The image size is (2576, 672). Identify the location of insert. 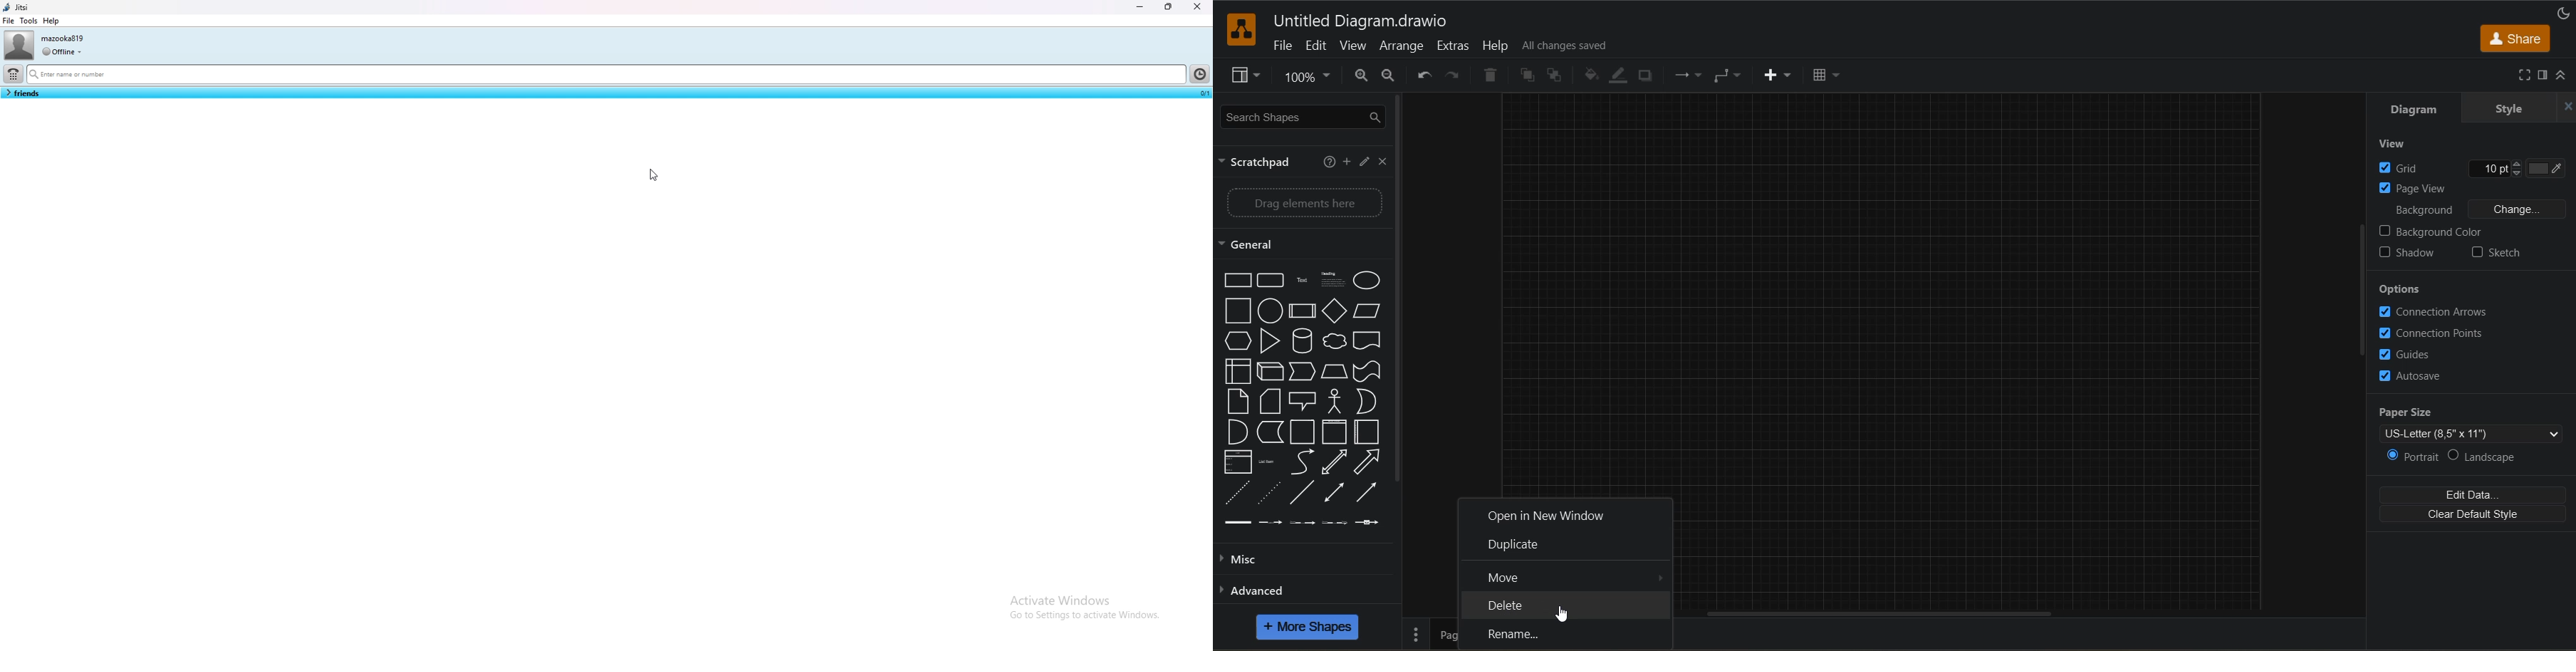
(1778, 77).